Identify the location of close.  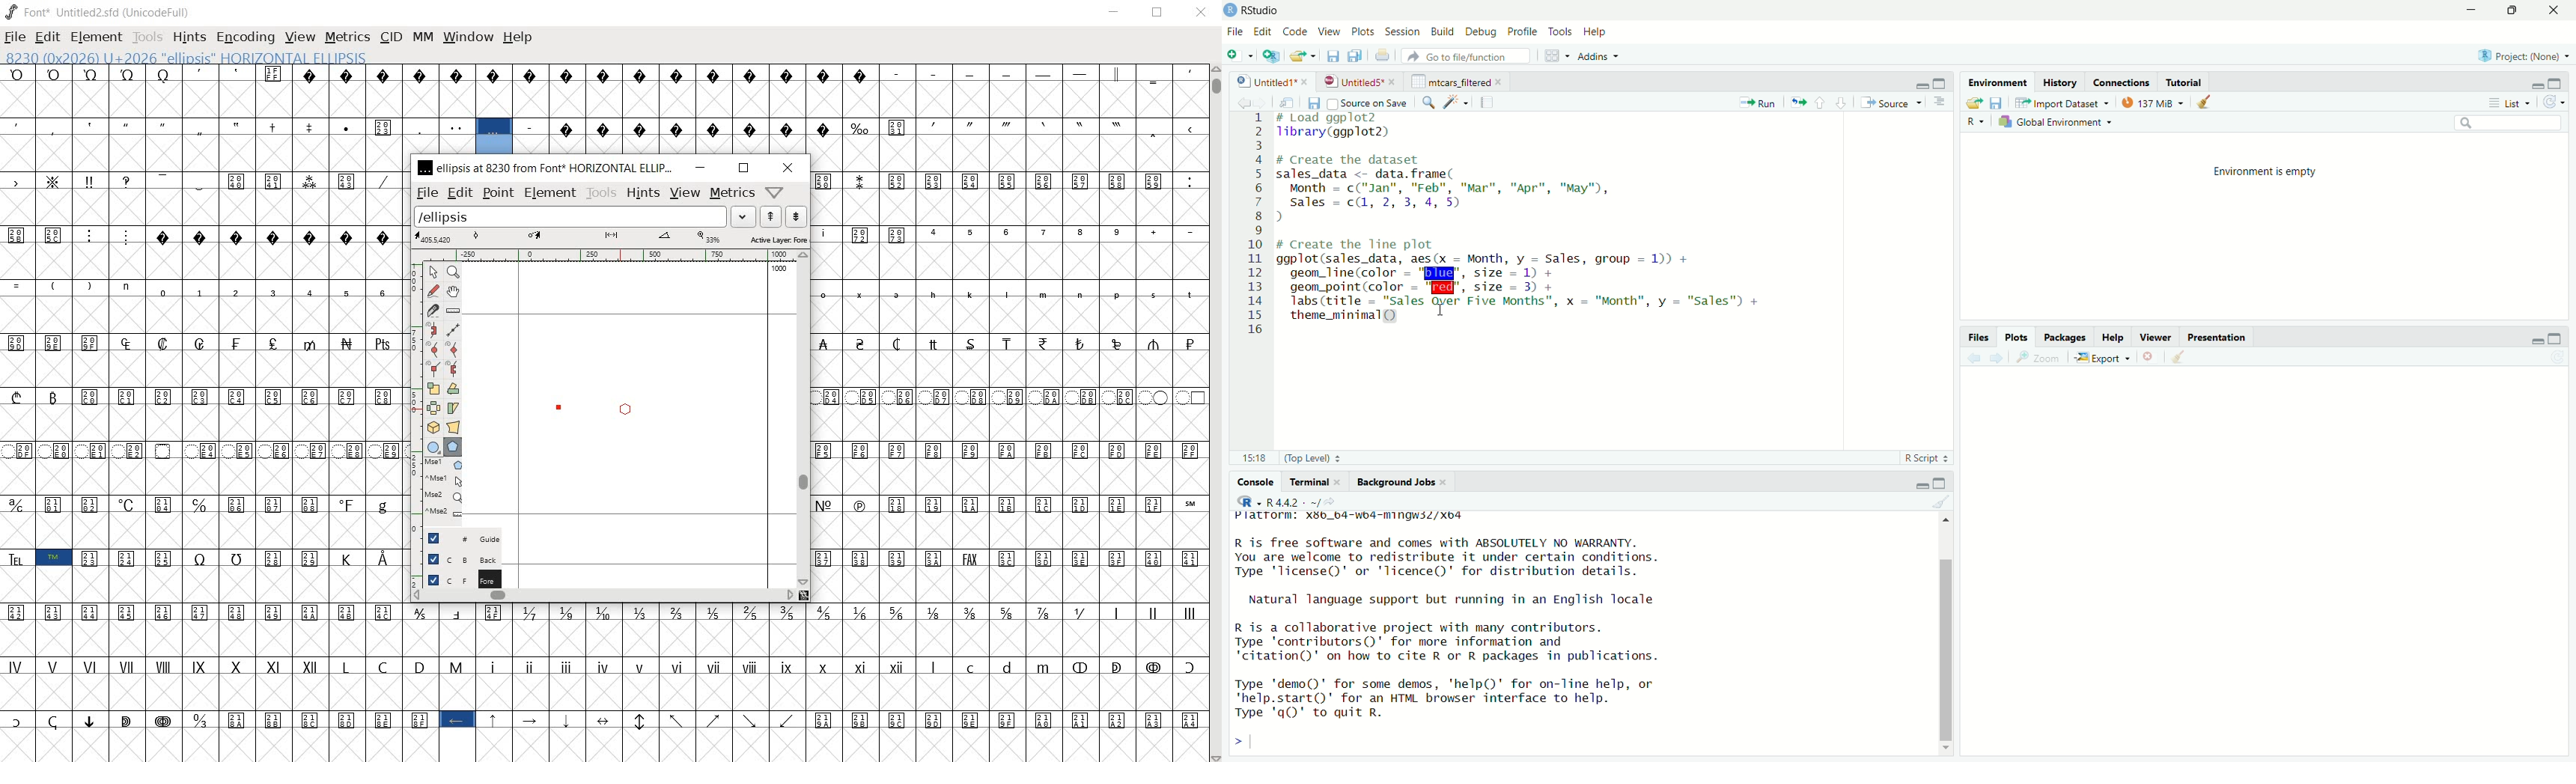
(787, 167).